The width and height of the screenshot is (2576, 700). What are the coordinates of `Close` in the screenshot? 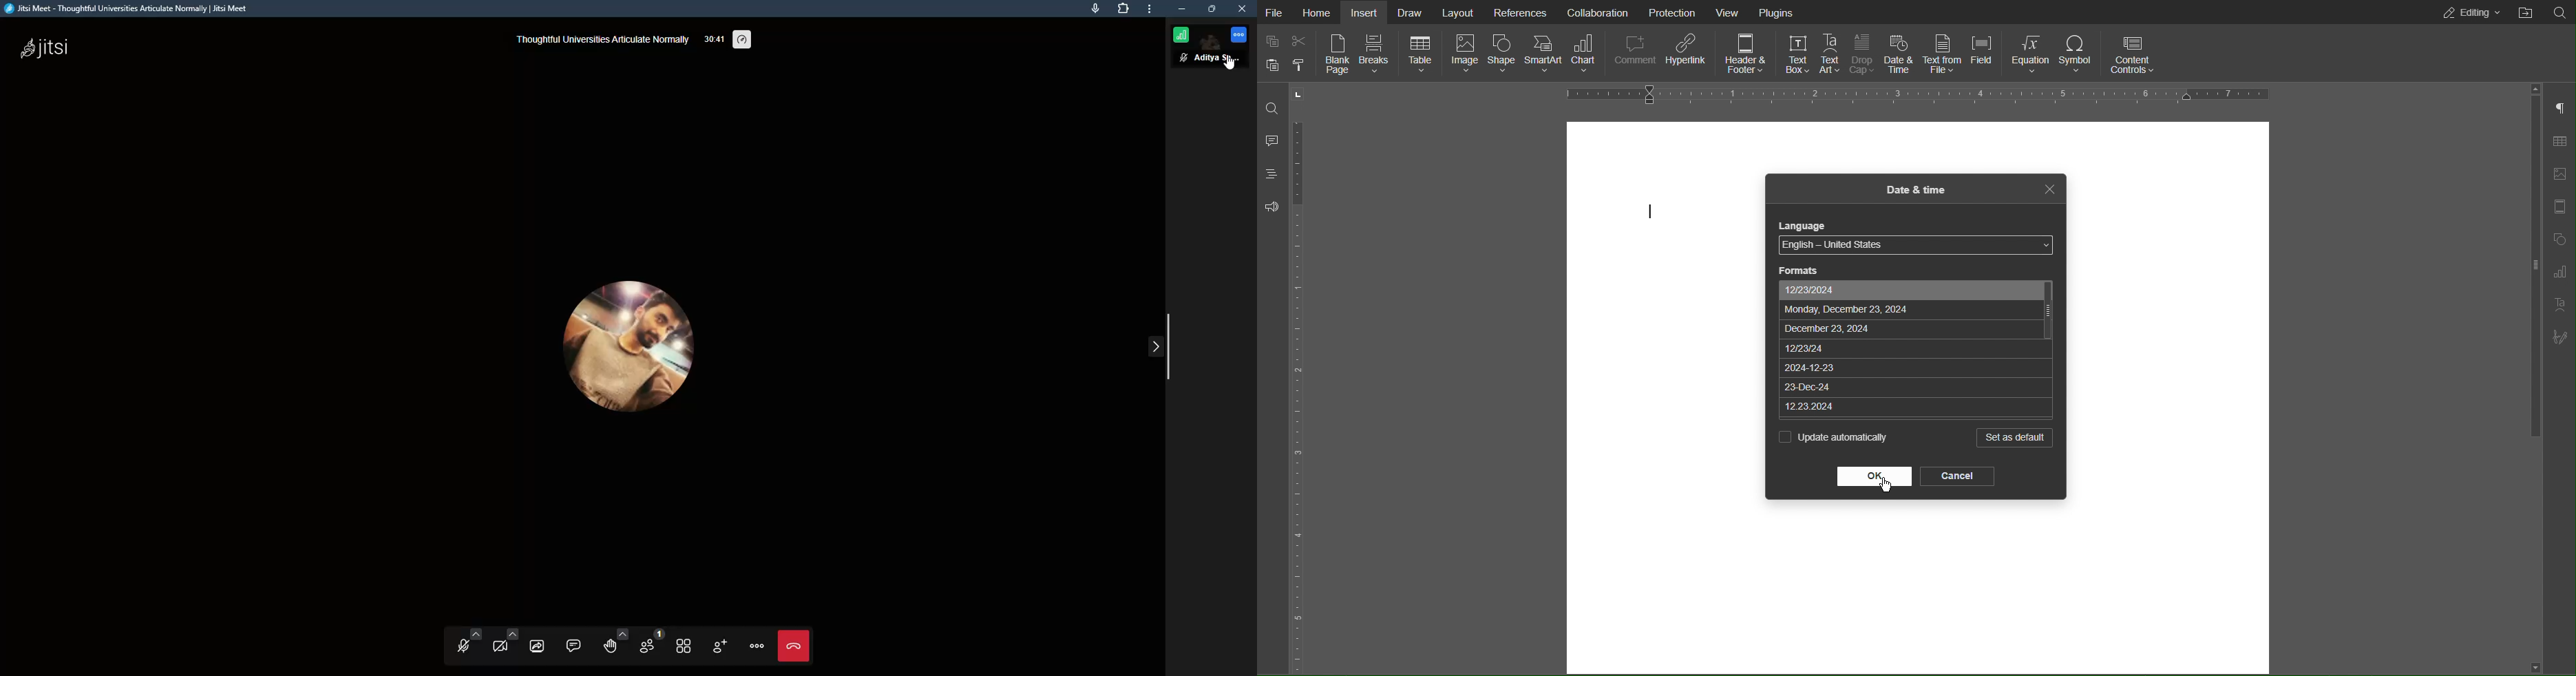 It's located at (2047, 189).